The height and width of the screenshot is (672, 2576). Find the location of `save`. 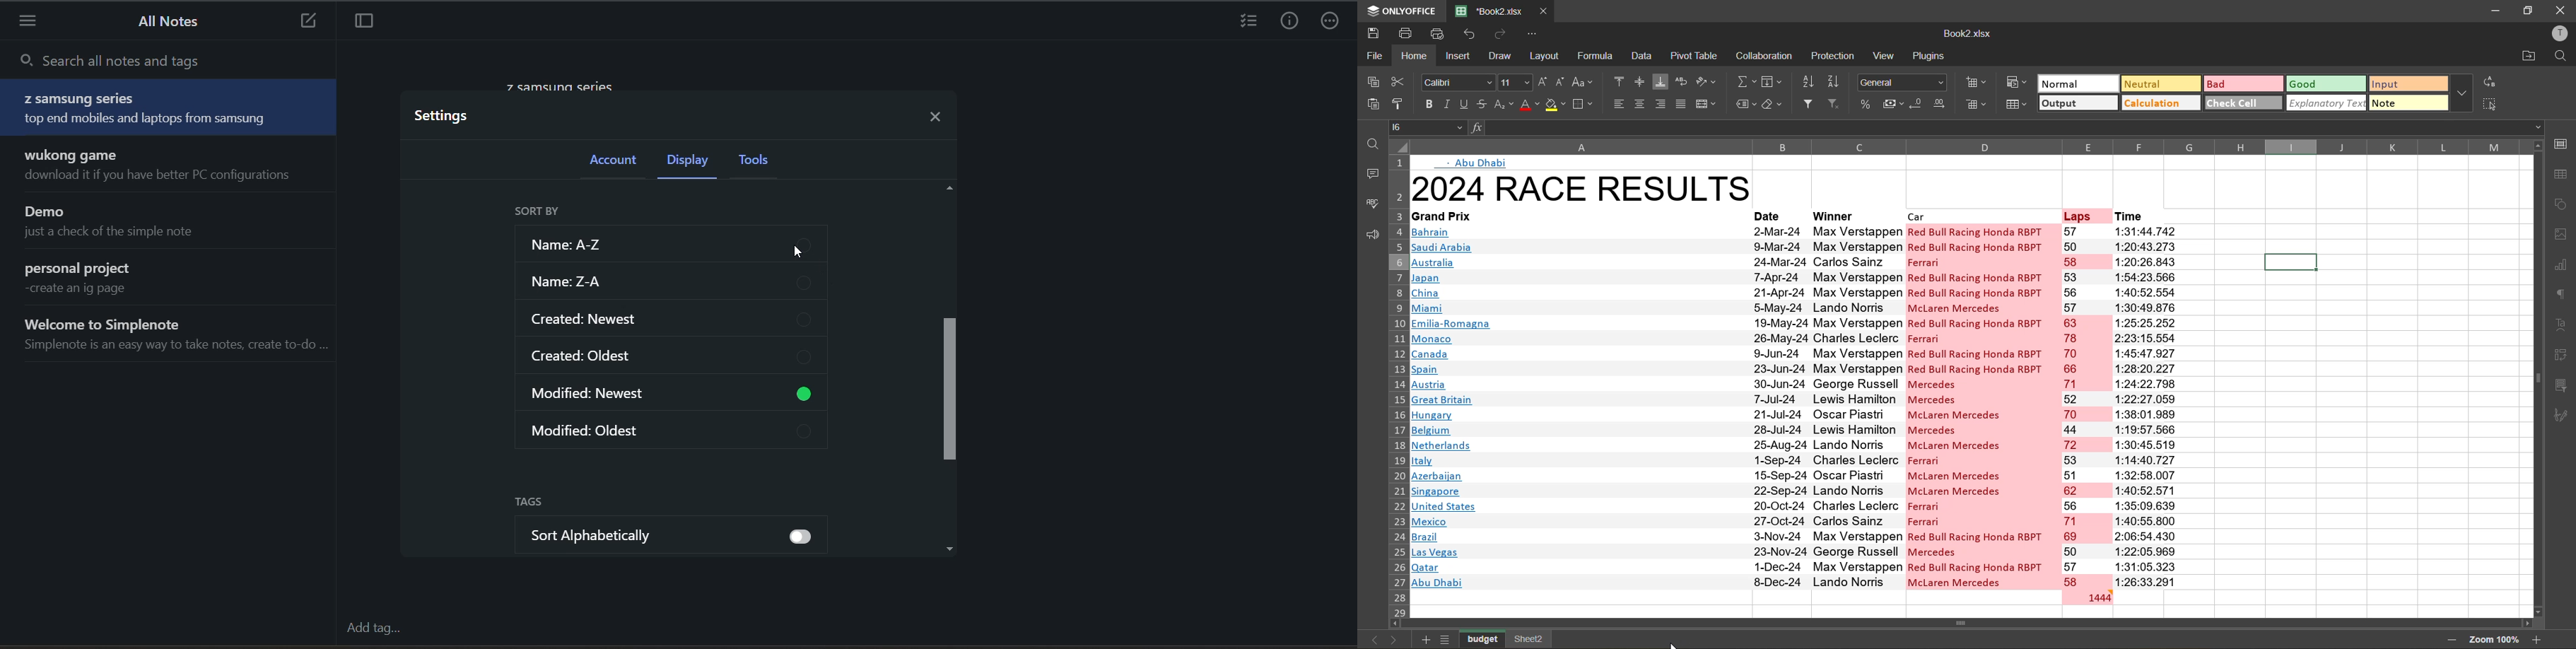

save is located at coordinates (1371, 31).